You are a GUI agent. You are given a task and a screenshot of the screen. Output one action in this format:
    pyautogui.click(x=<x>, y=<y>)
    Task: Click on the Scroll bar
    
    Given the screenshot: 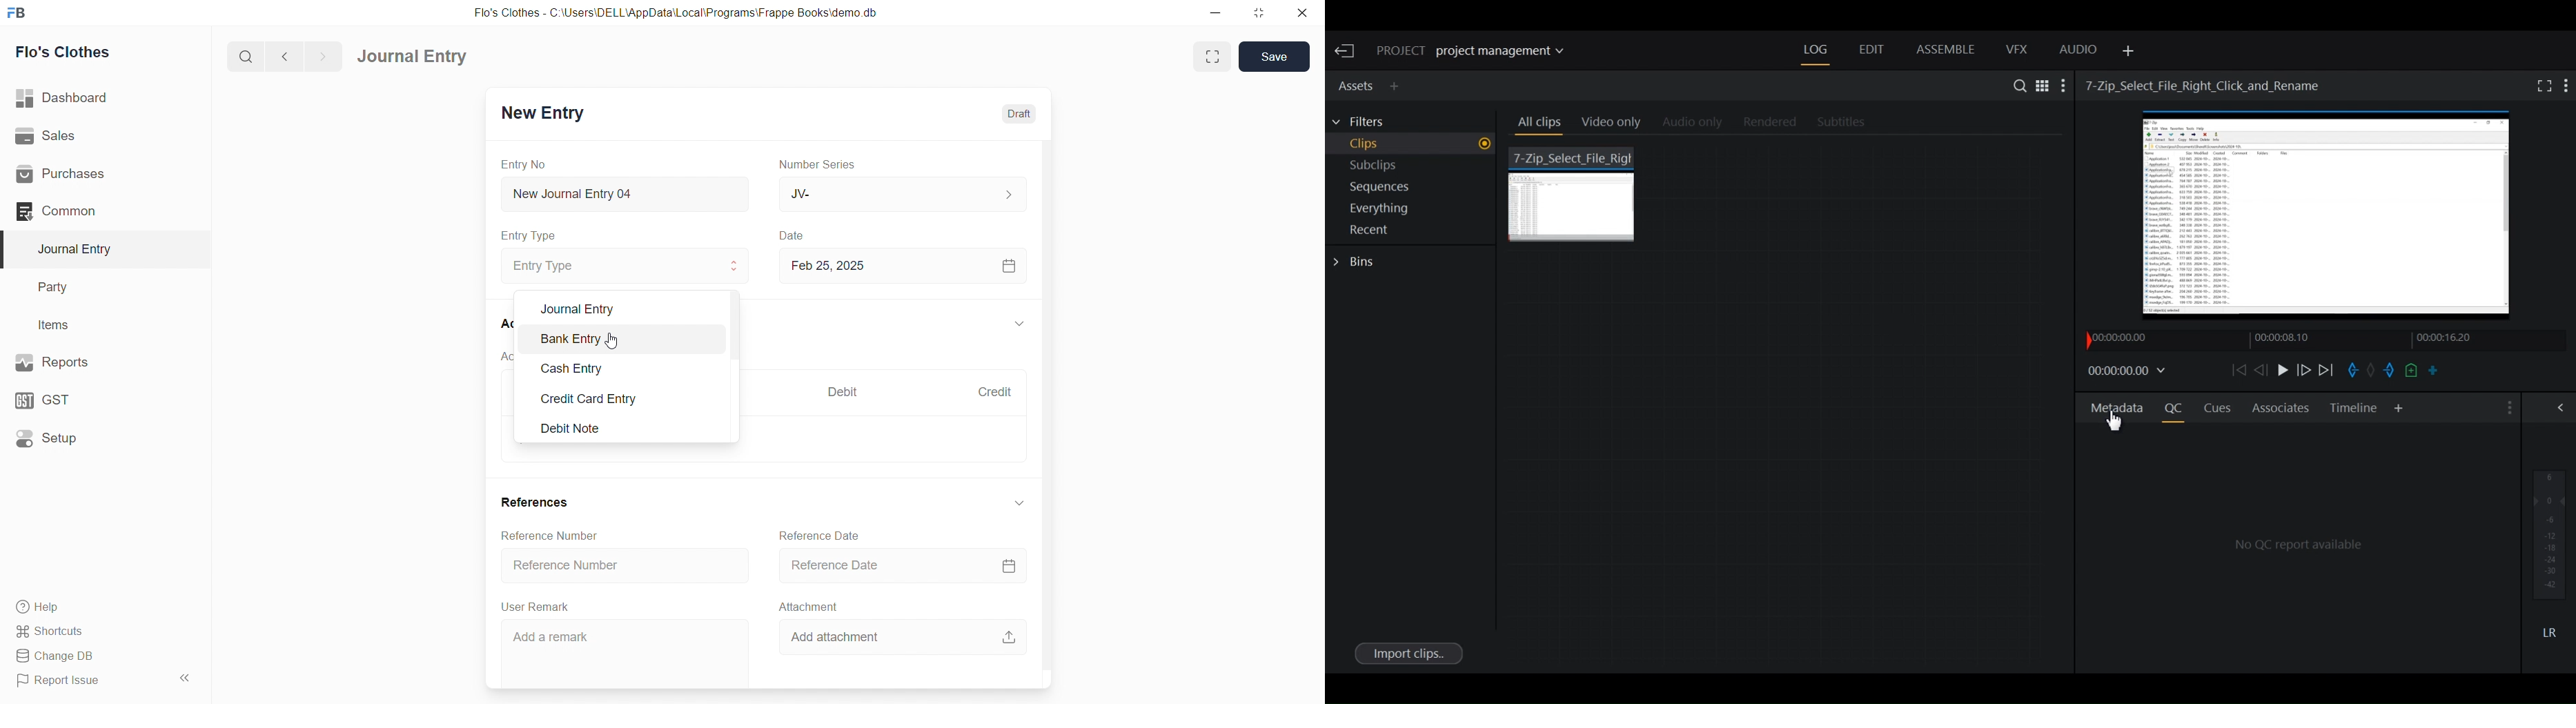 What is the action you would take?
    pyautogui.click(x=1054, y=395)
    